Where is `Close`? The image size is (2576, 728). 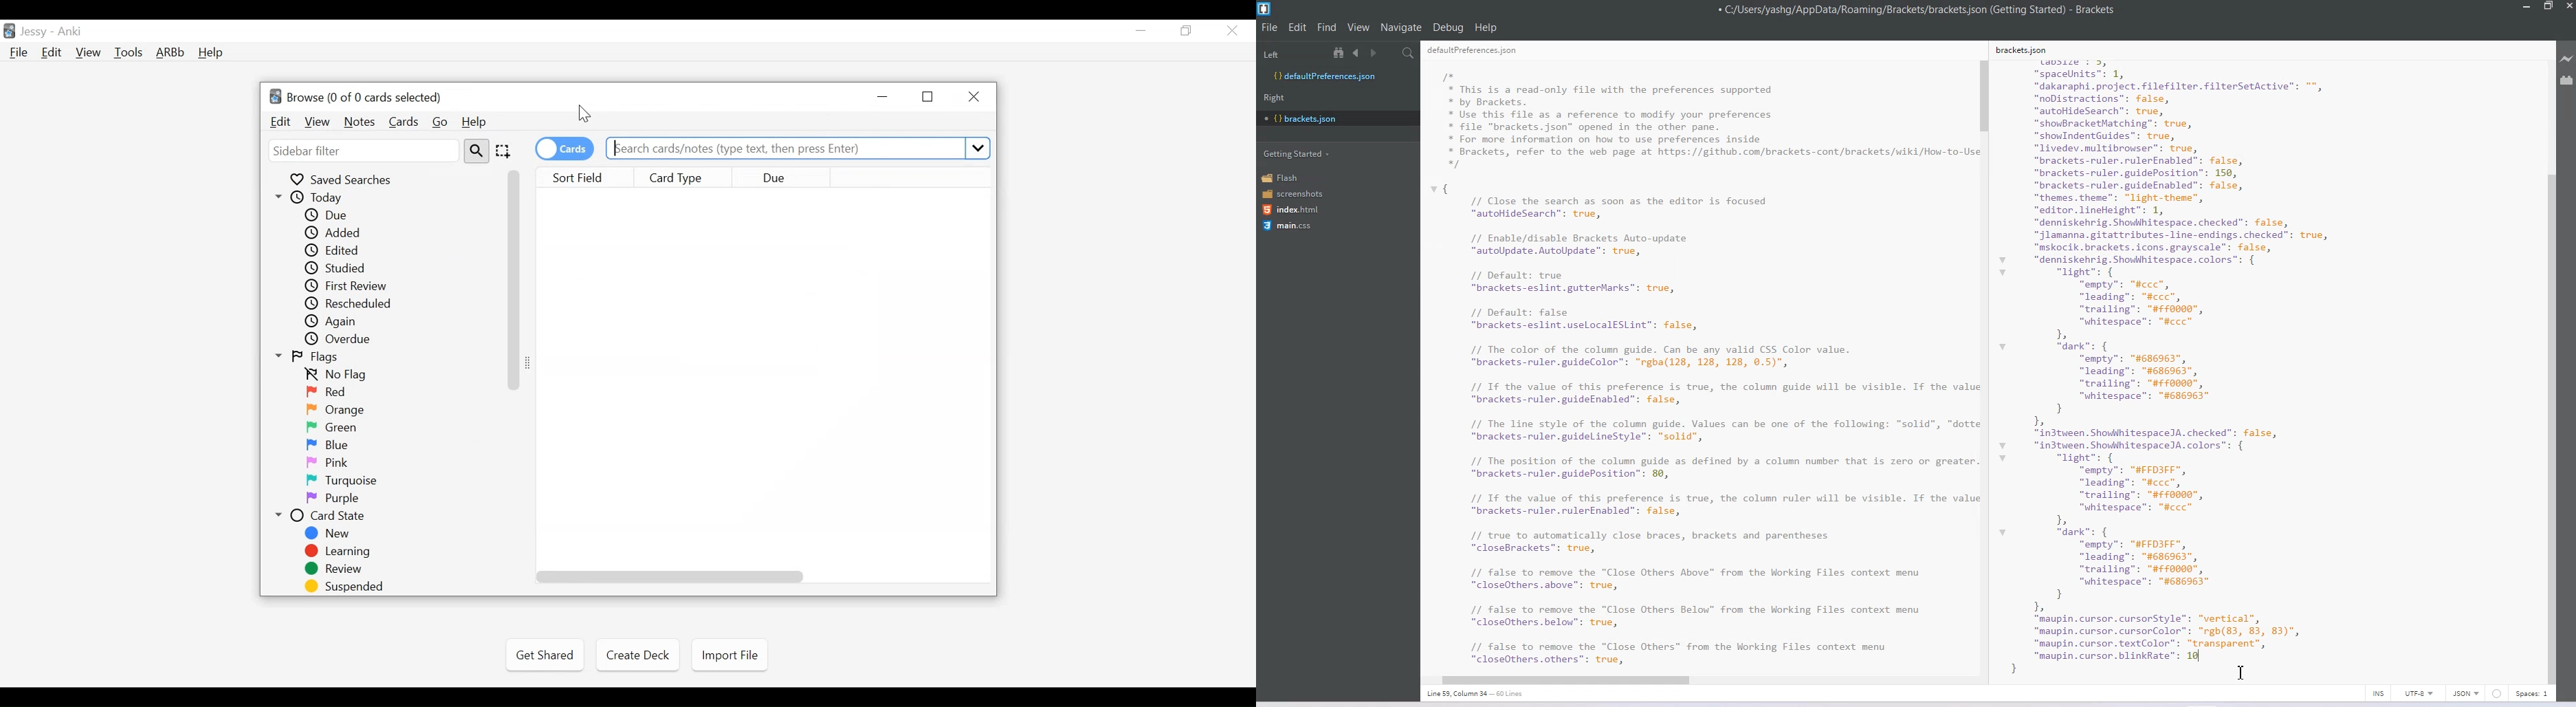
Close is located at coordinates (974, 98).